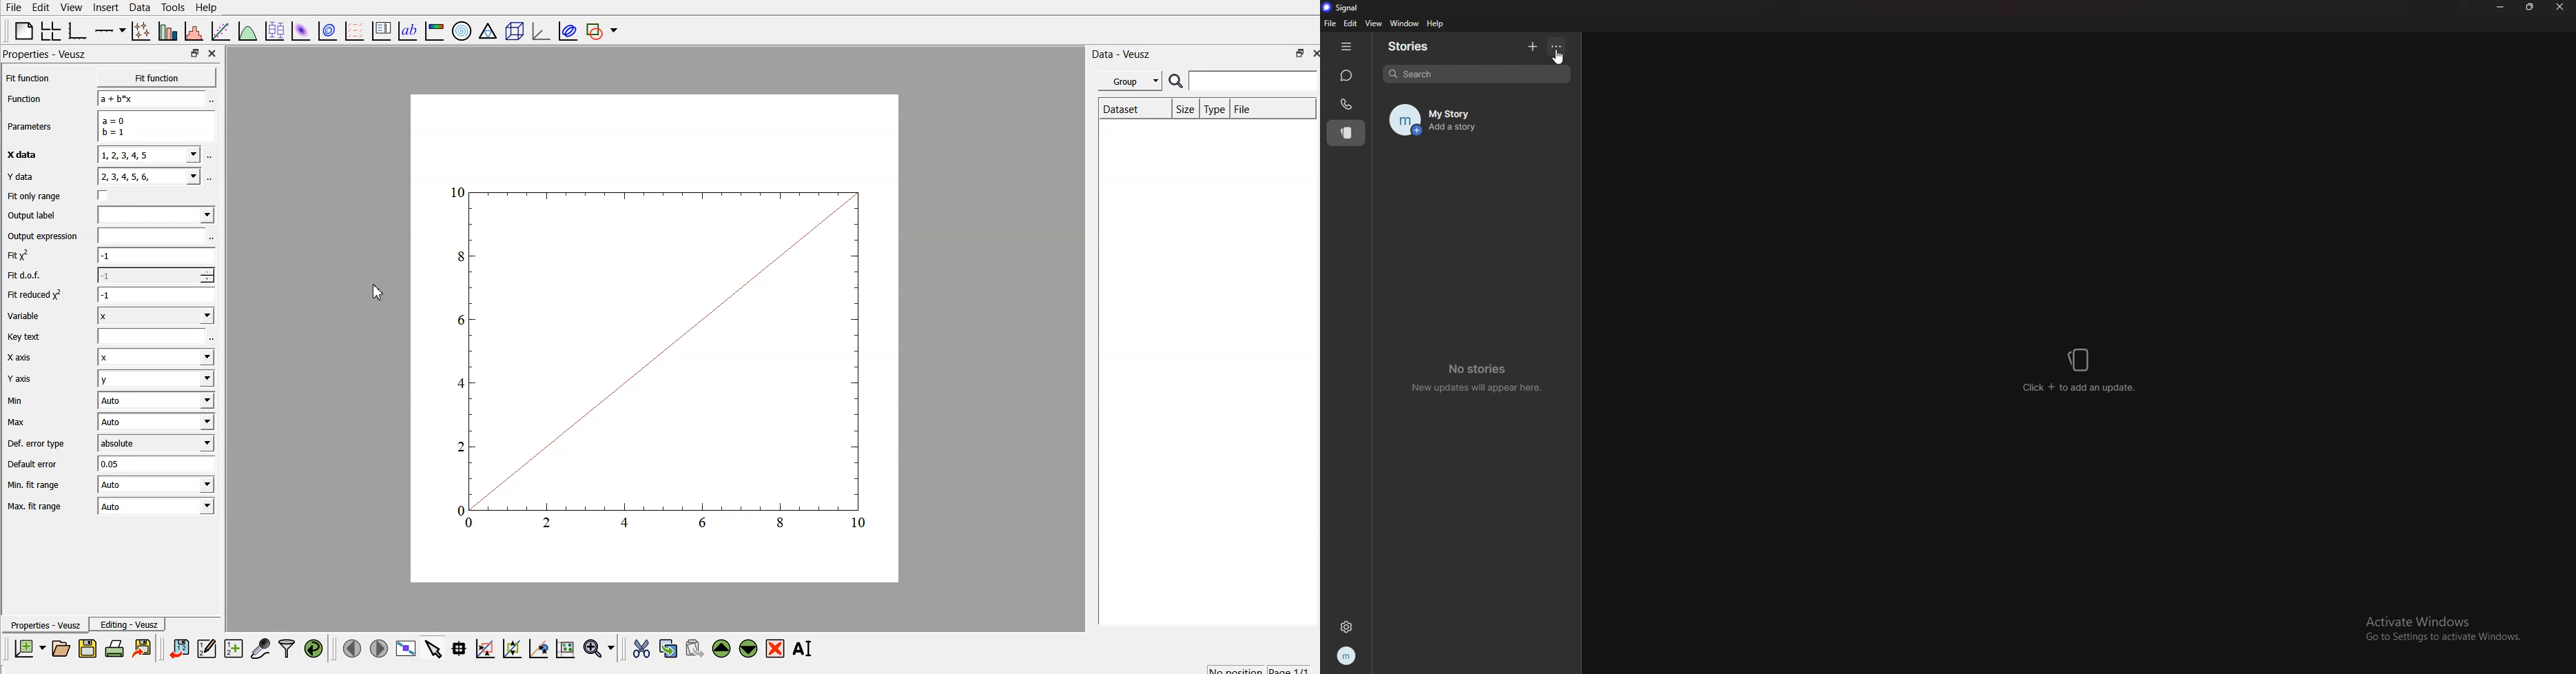  Describe the element at coordinates (156, 236) in the screenshot. I see `input expression` at that location.